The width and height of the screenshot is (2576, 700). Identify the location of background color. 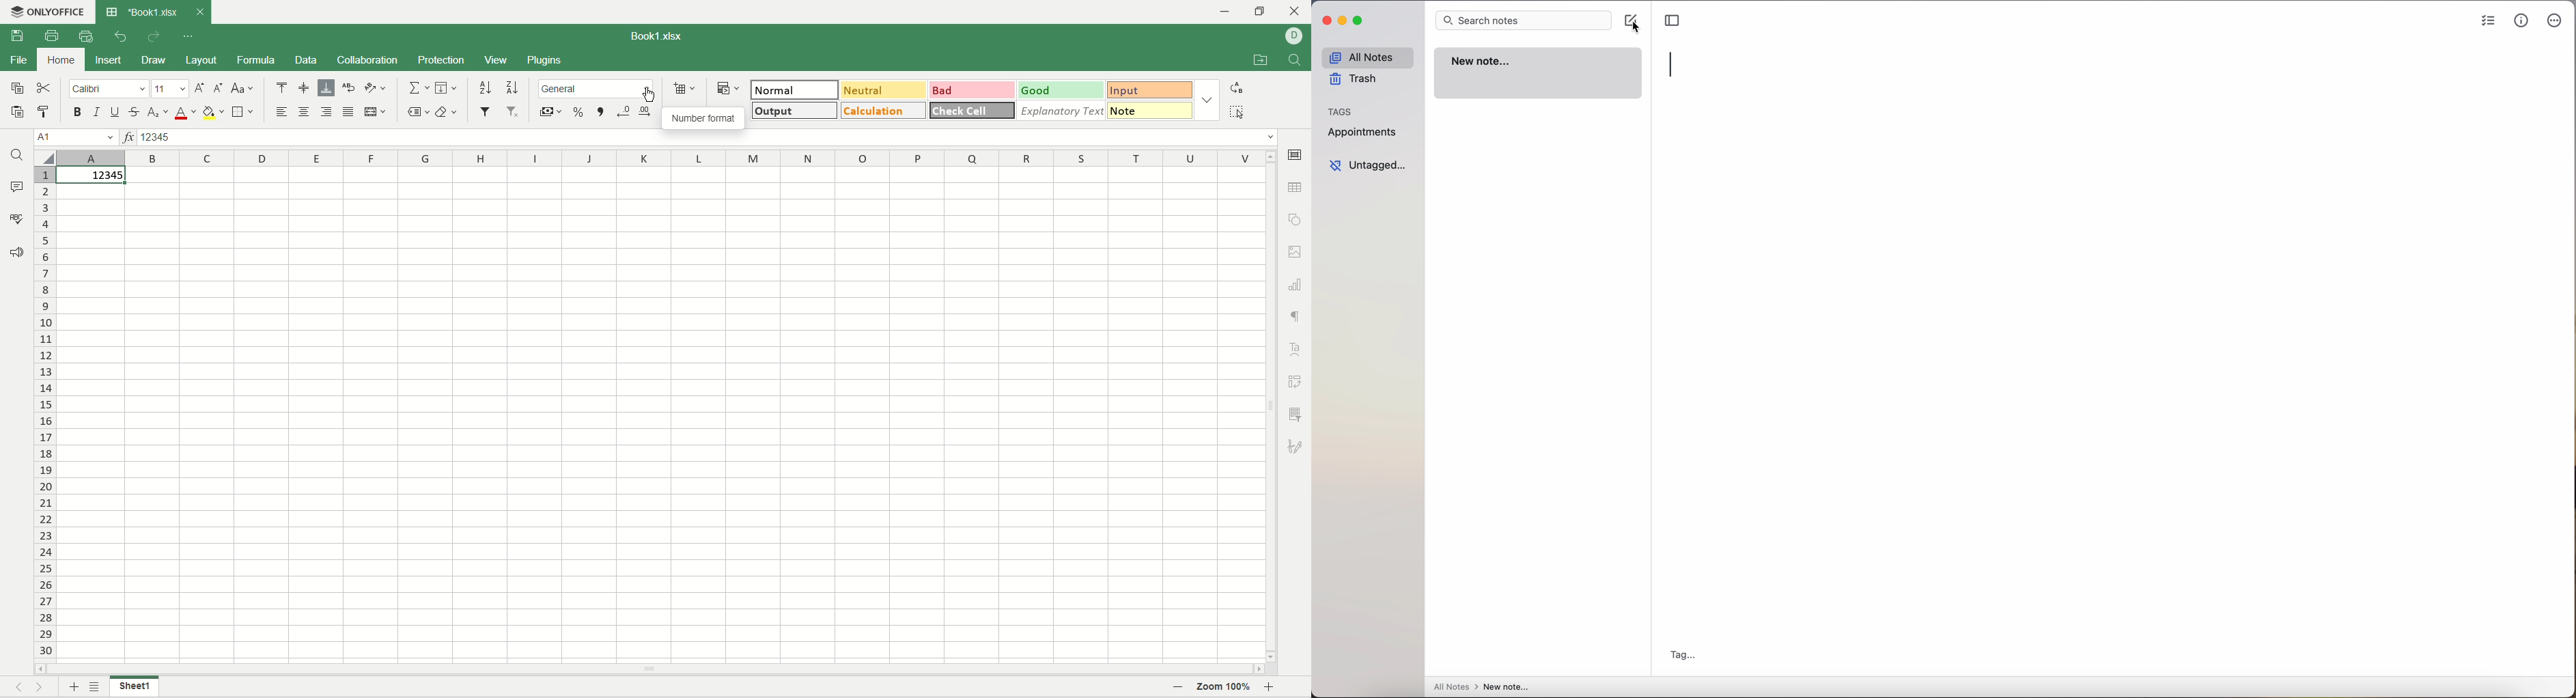
(214, 113).